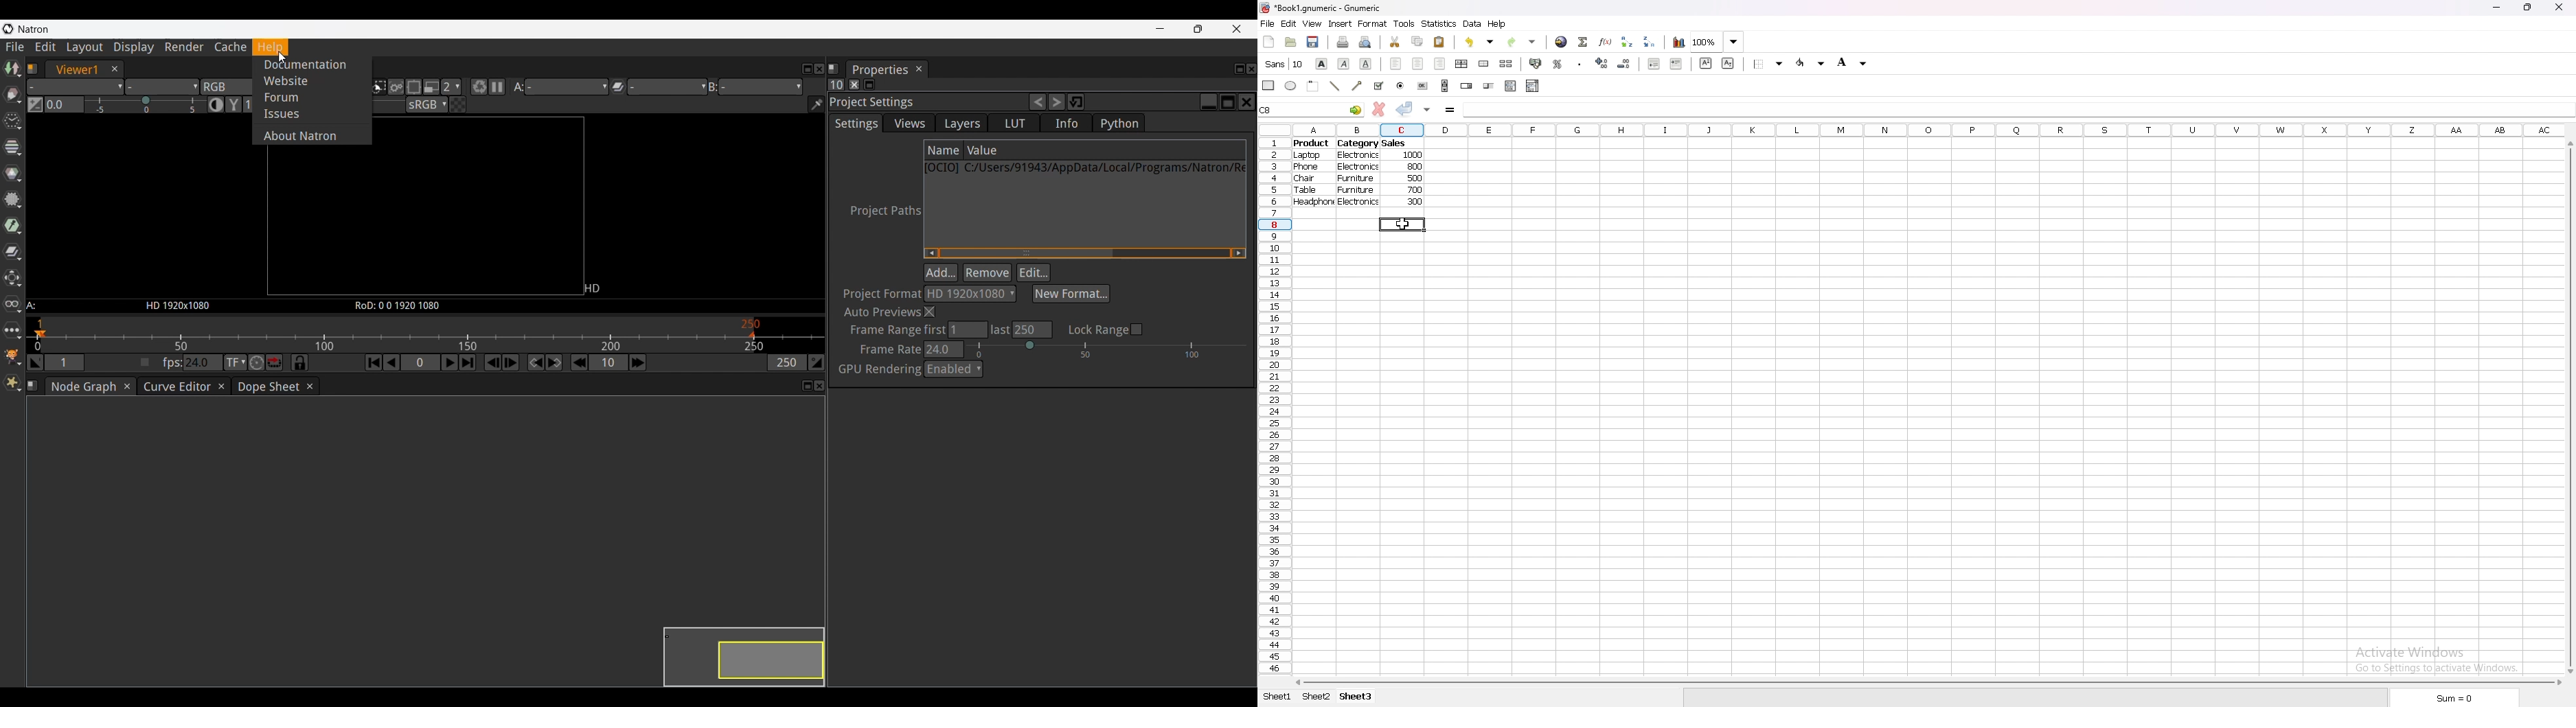 The height and width of the screenshot is (728, 2576). I want to click on superscript, so click(1706, 62).